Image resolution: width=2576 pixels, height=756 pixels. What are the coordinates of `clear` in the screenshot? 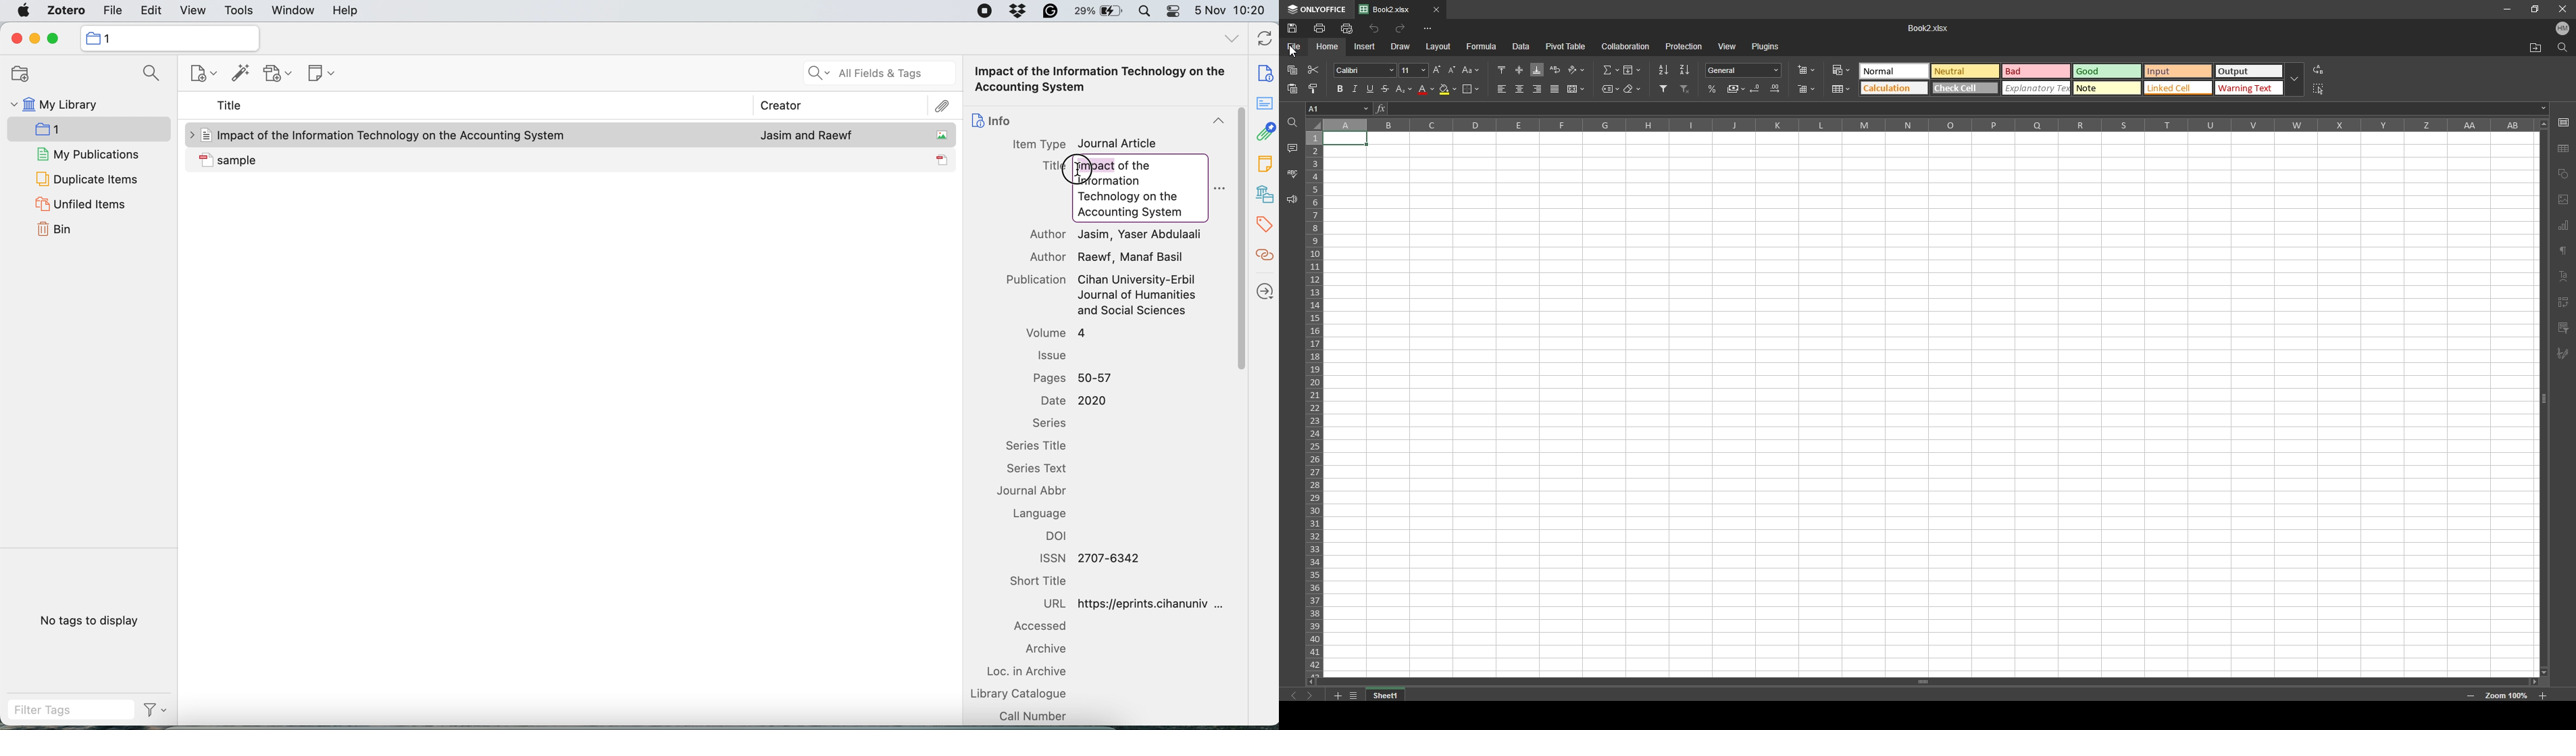 It's located at (1633, 89).